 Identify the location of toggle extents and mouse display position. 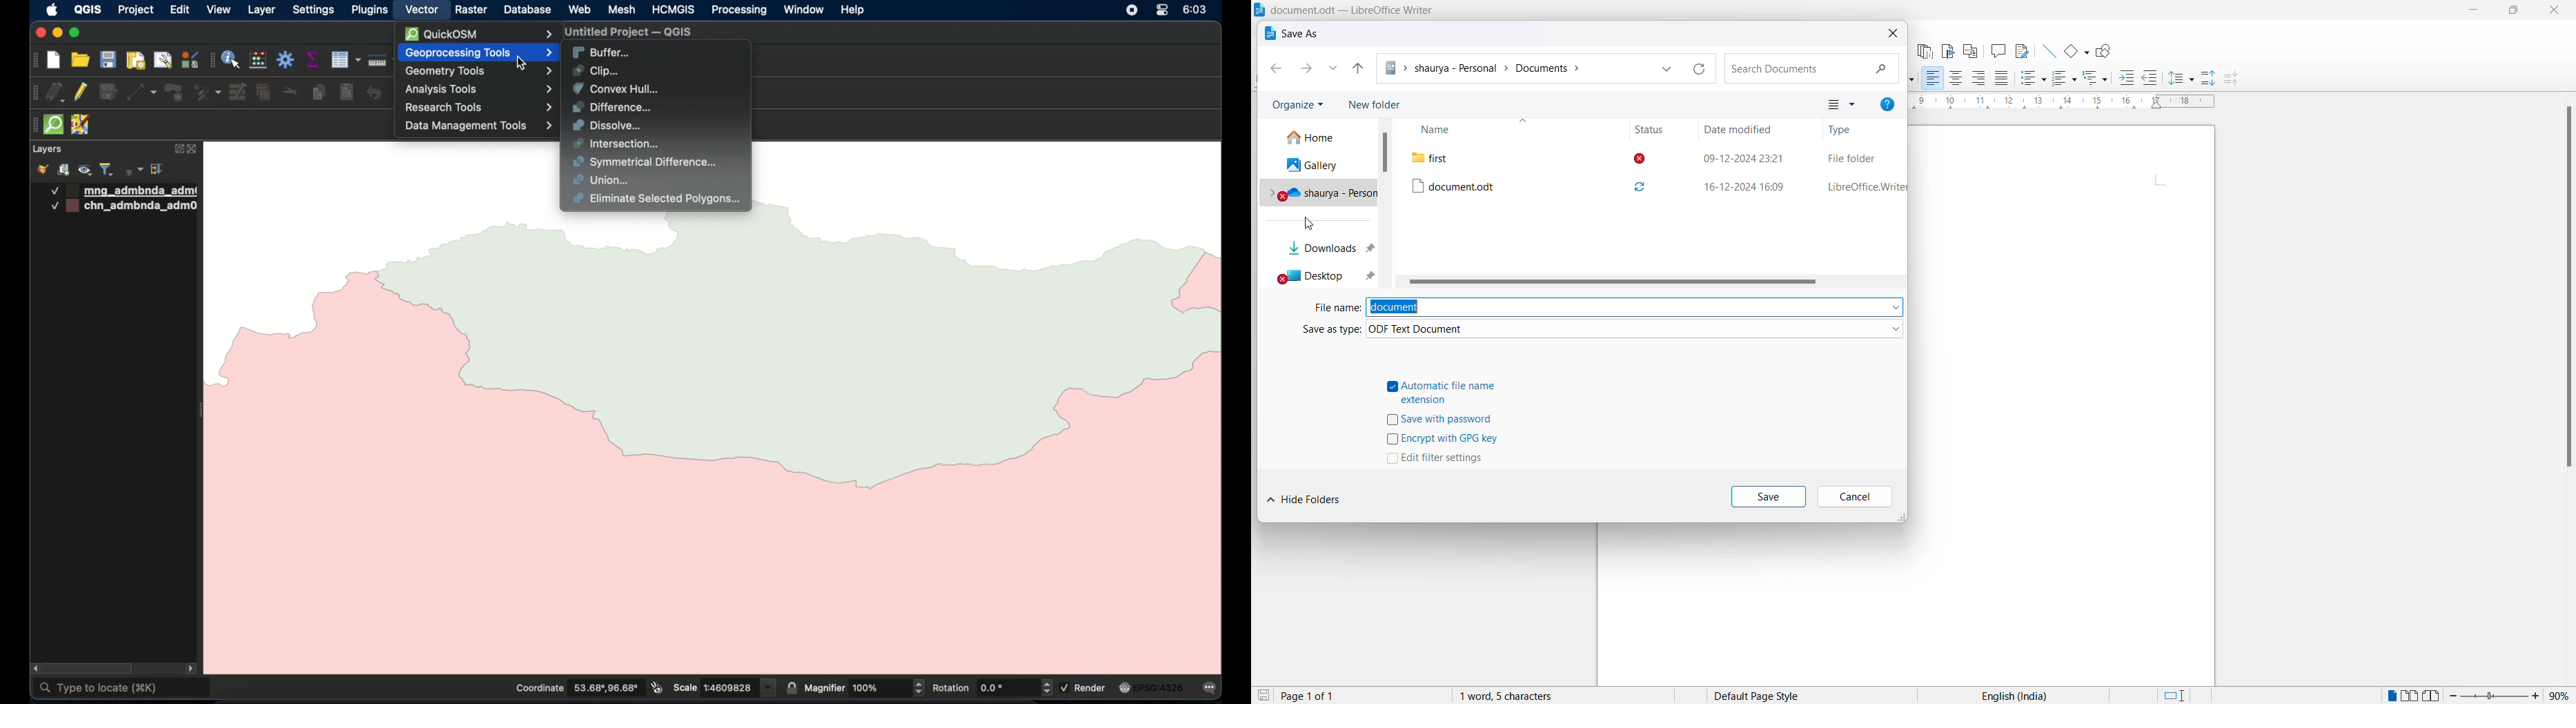
(657, 687).